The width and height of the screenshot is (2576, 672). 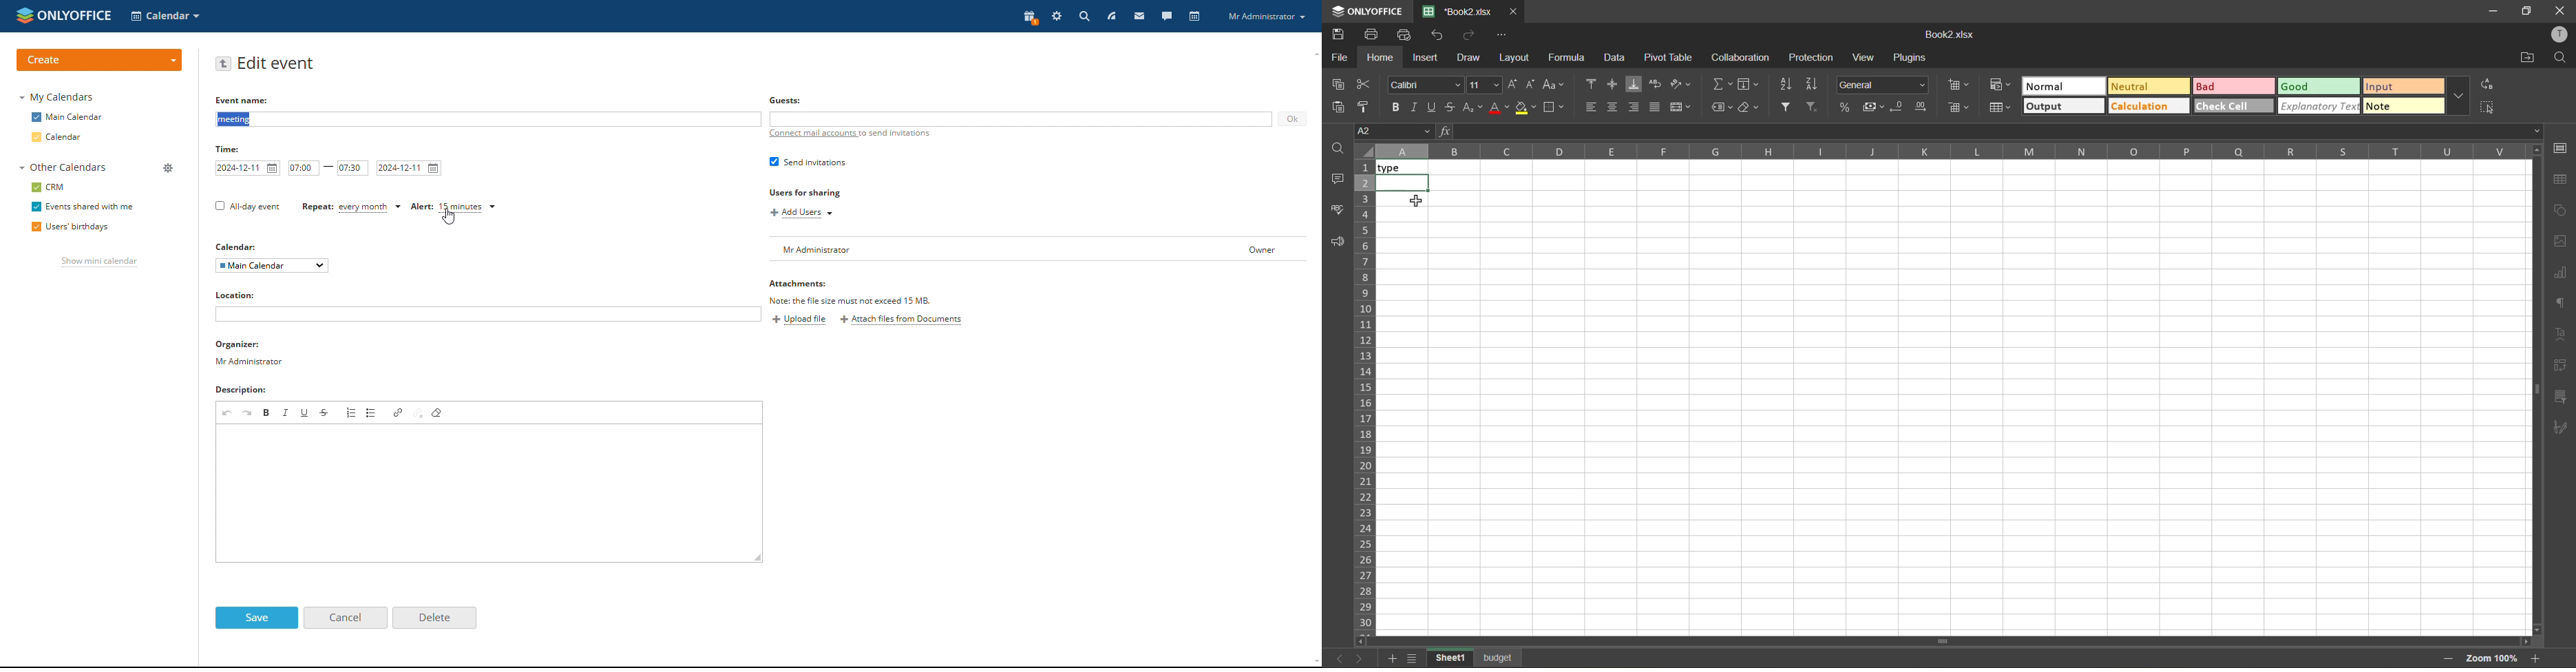 I want to click on end date, so click(x=410, y=168).